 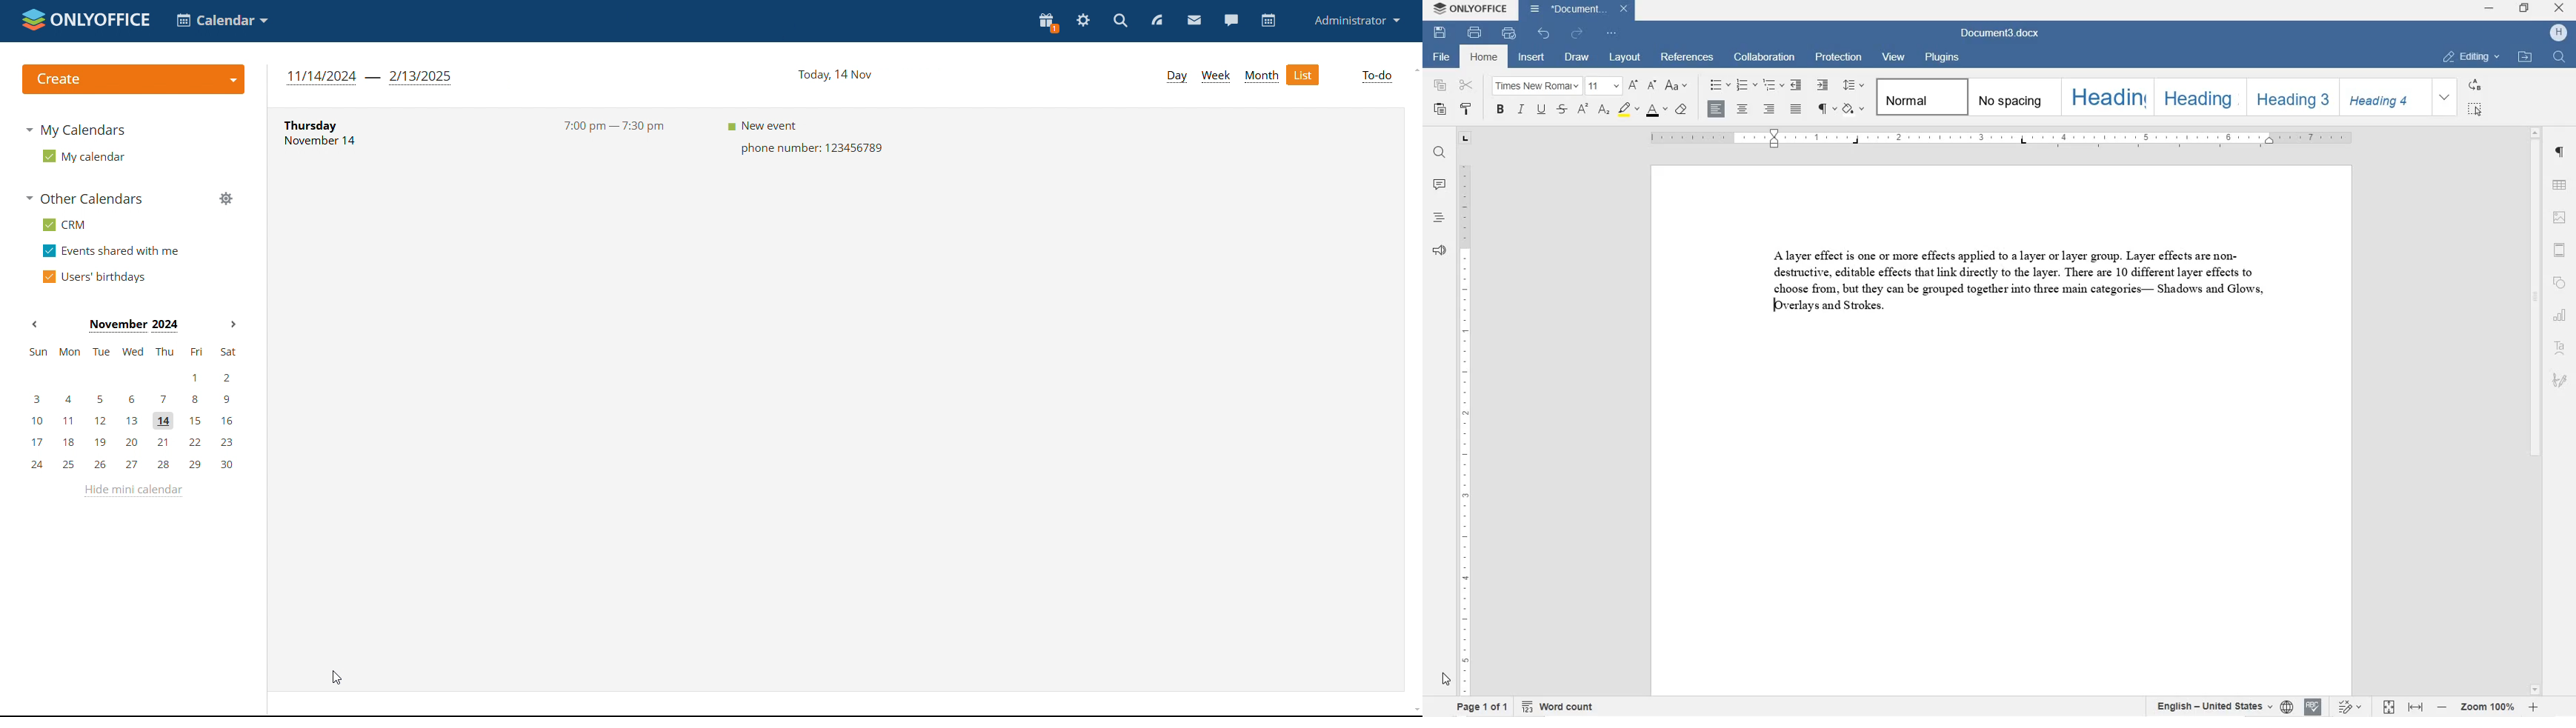 What do you see at coordinates (2447, 98) in the screenshot?
I see `EXPAND FORMATTING STYLE` at bounding box center [2447, 98].